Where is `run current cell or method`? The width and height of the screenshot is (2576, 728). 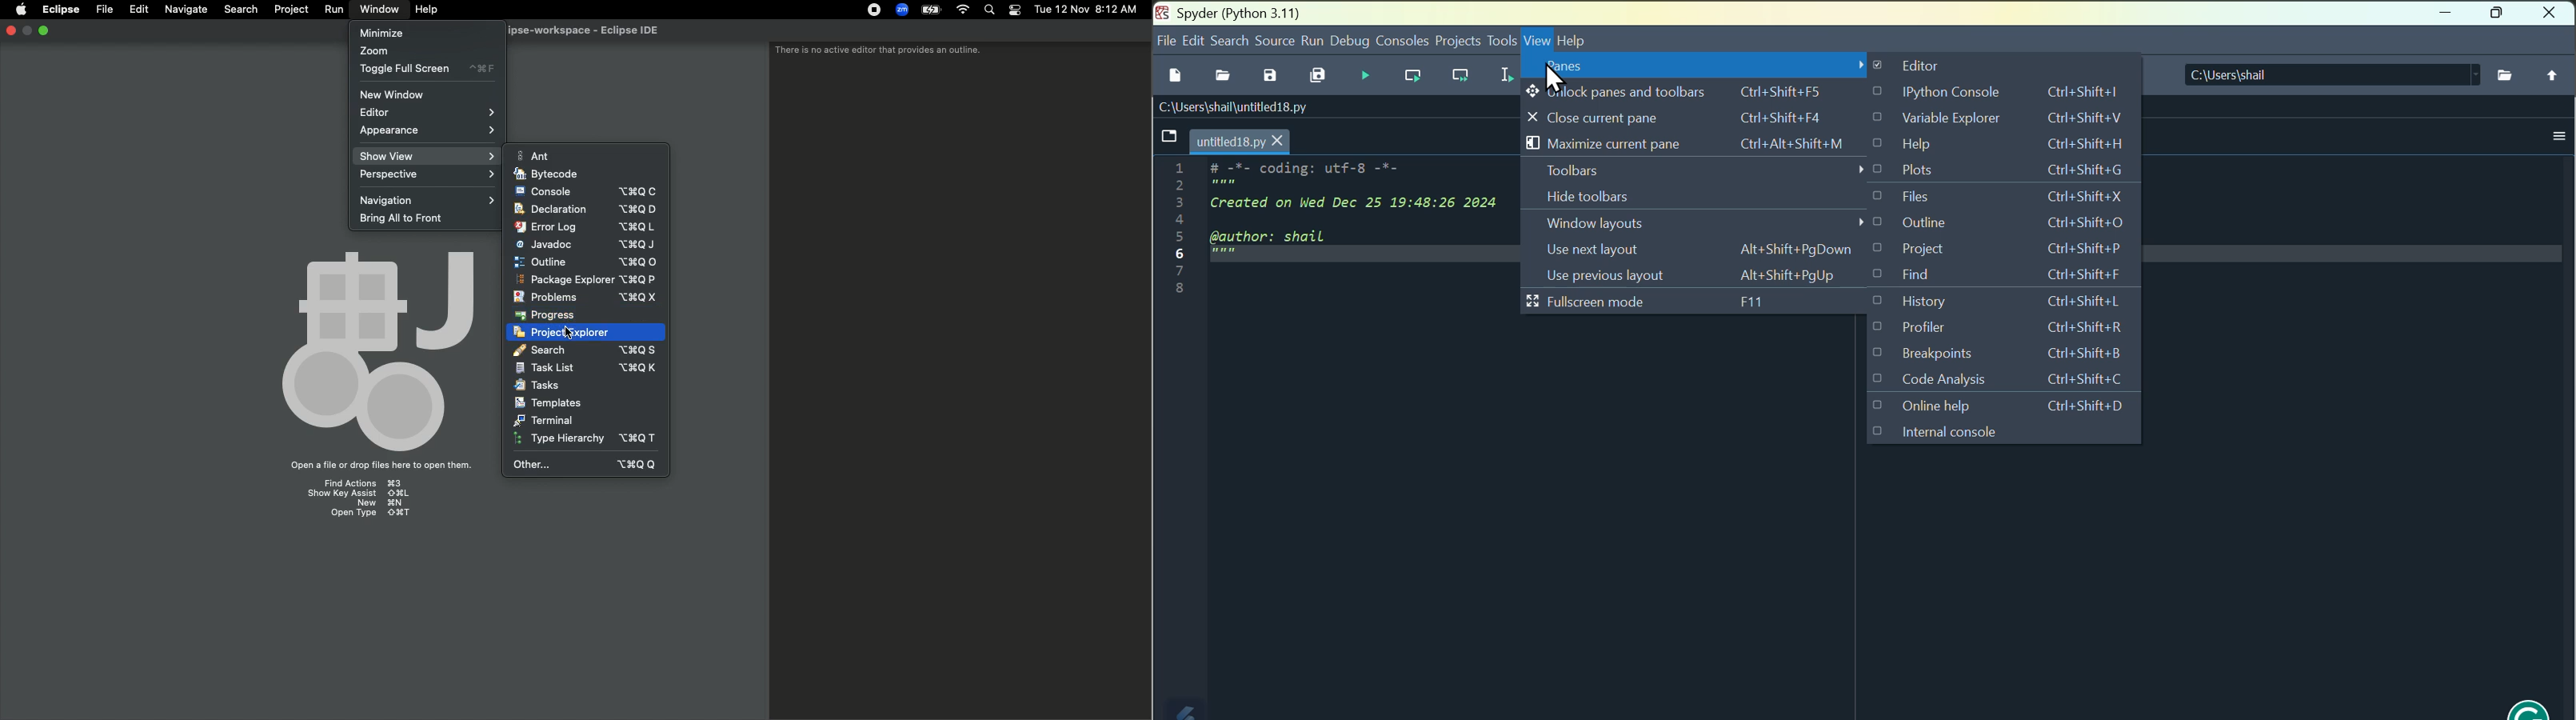
run current cell or method is located at coordinates (1461, 76).